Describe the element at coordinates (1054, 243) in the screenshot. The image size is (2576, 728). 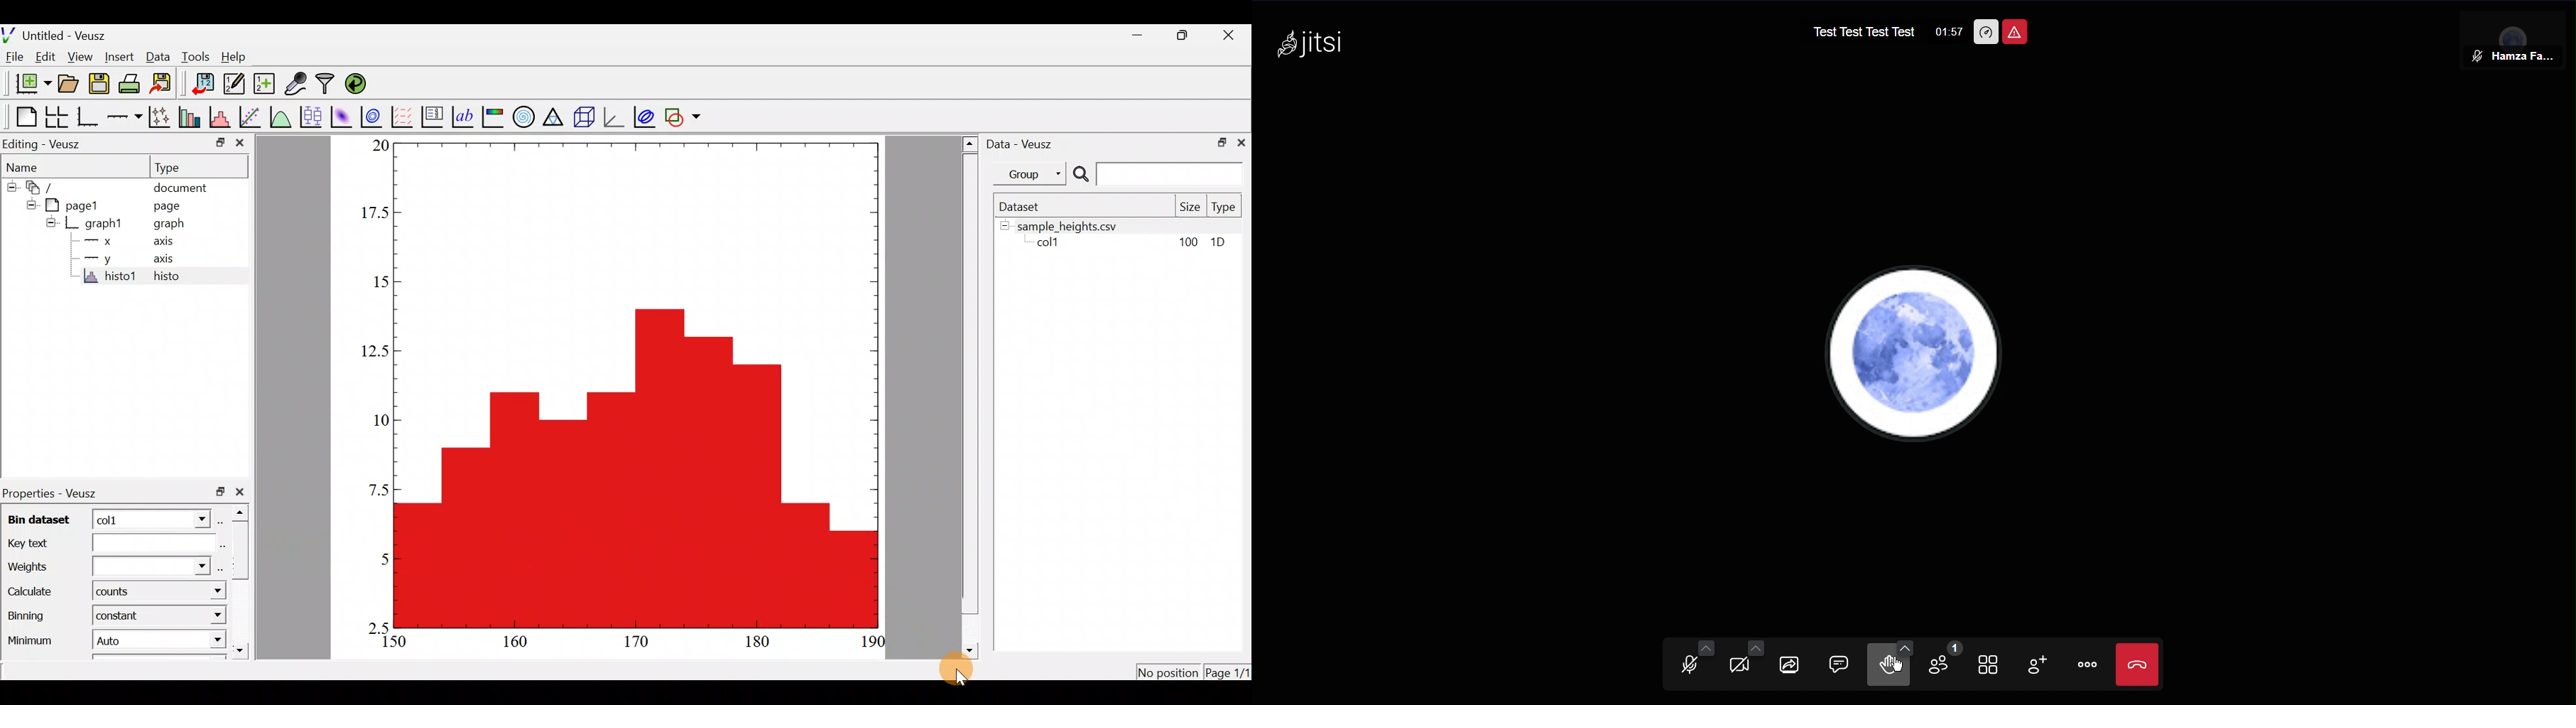
I see `coll` at that location.